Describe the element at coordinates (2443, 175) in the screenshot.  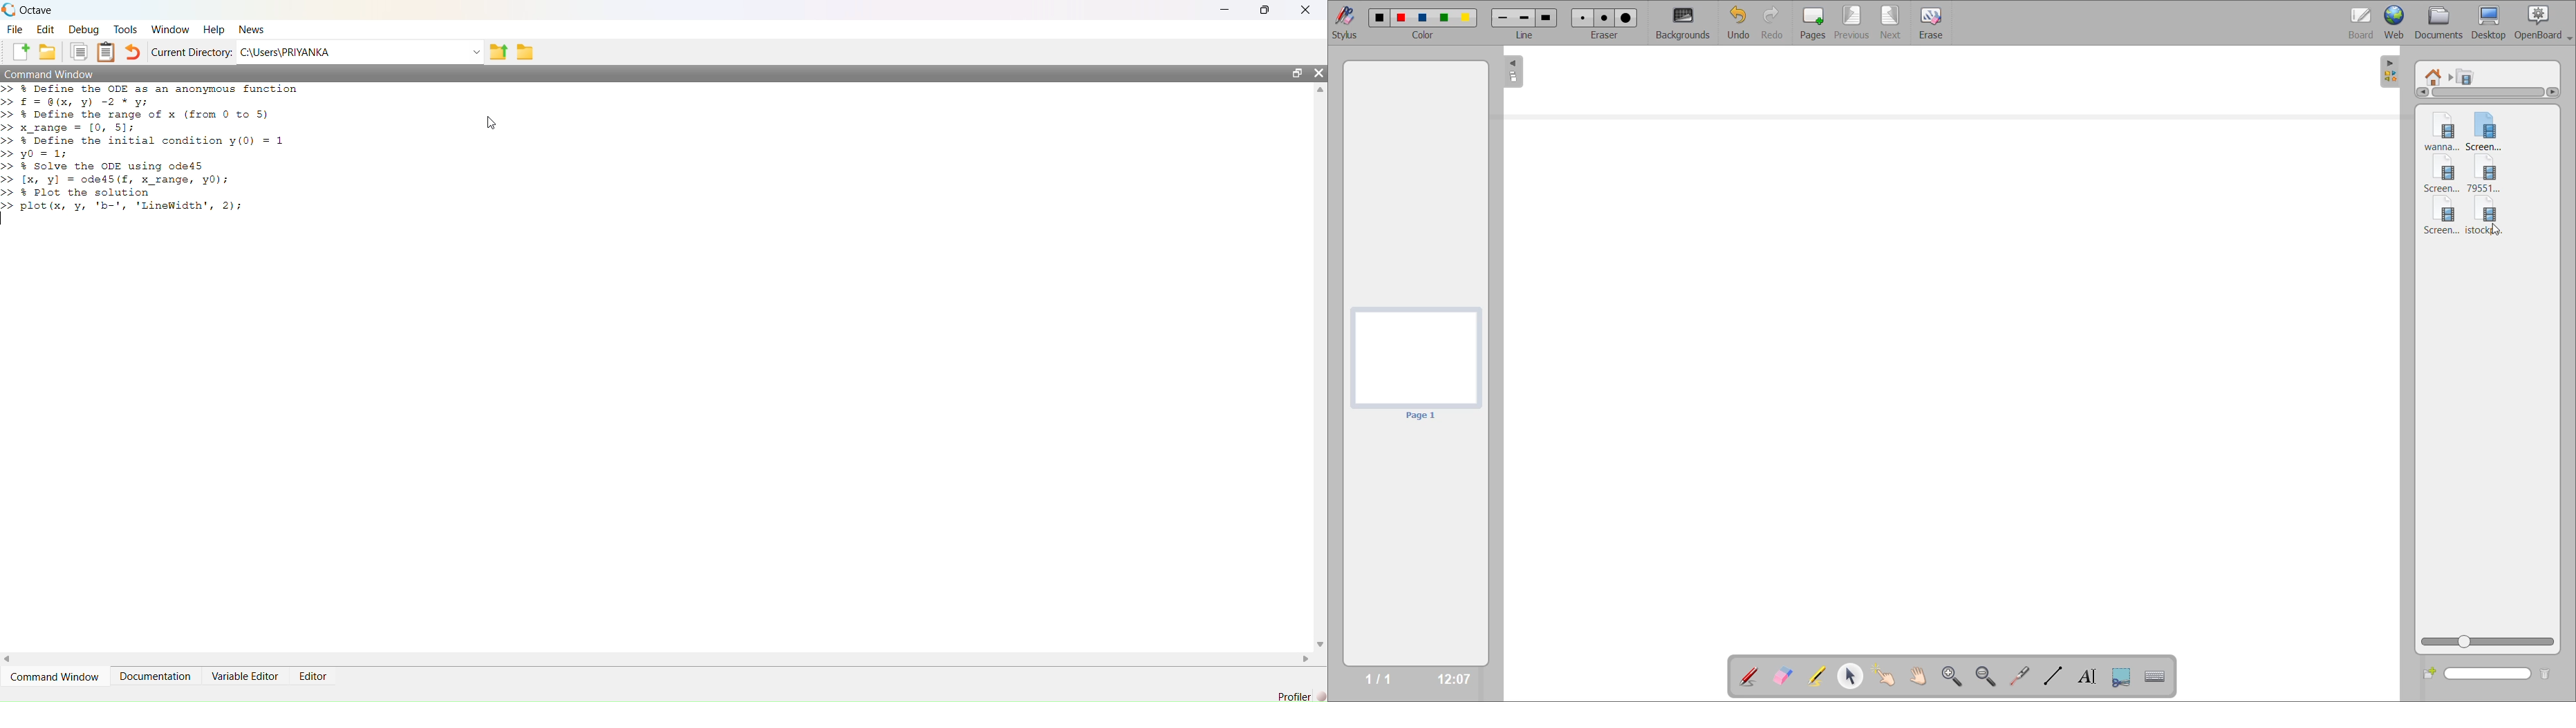
I see `video 3` at that location.